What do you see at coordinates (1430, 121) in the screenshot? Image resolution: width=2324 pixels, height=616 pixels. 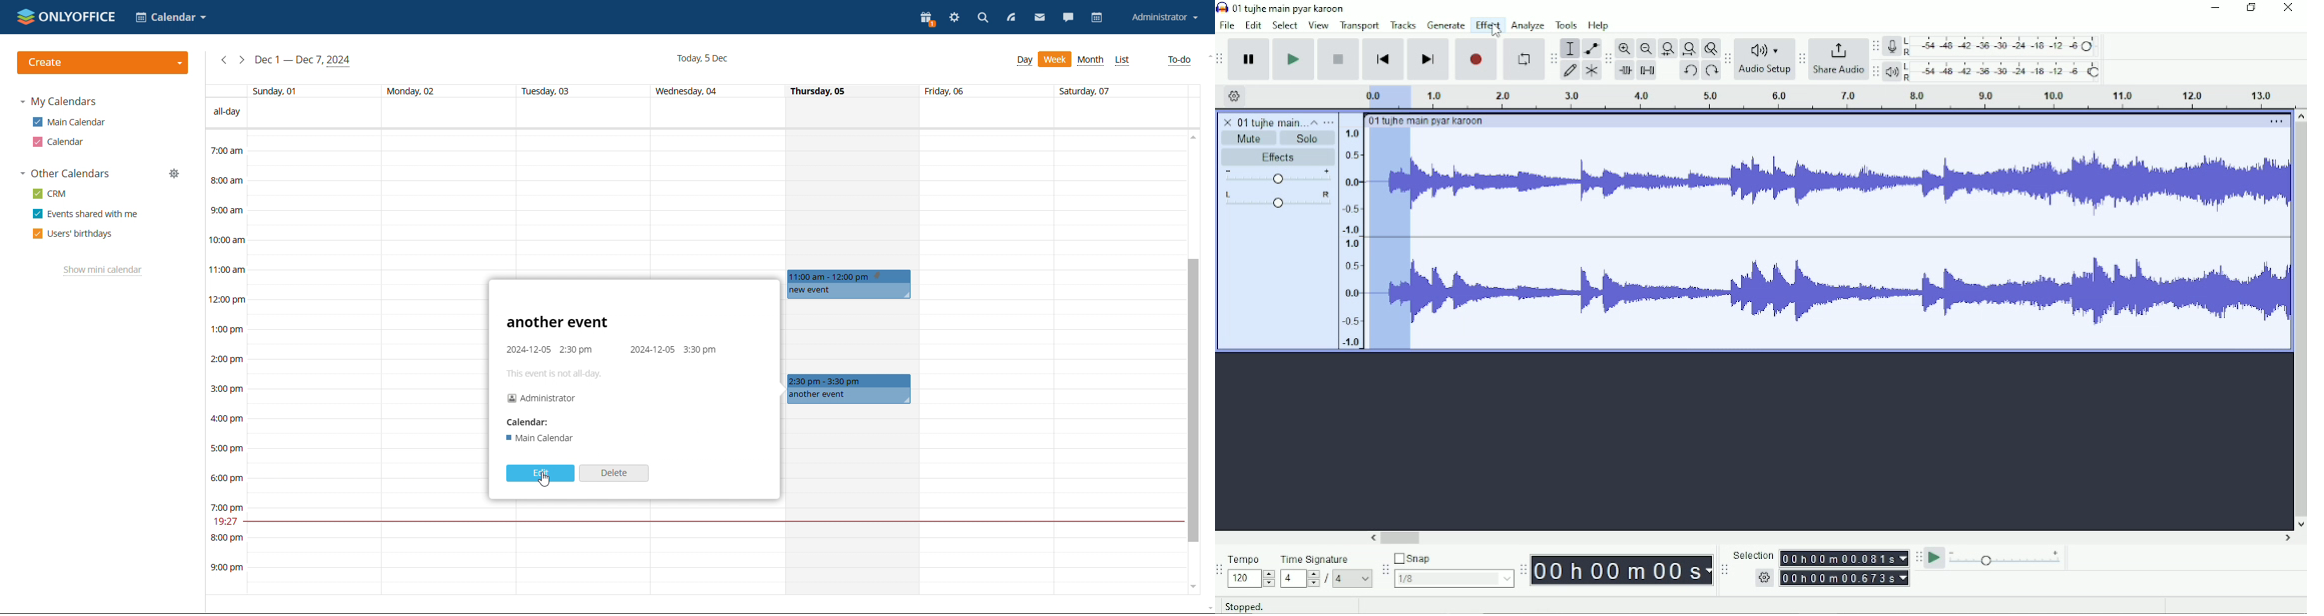 I see `01 tujhe main pyar karoon` at bounding box center [1430, 121].